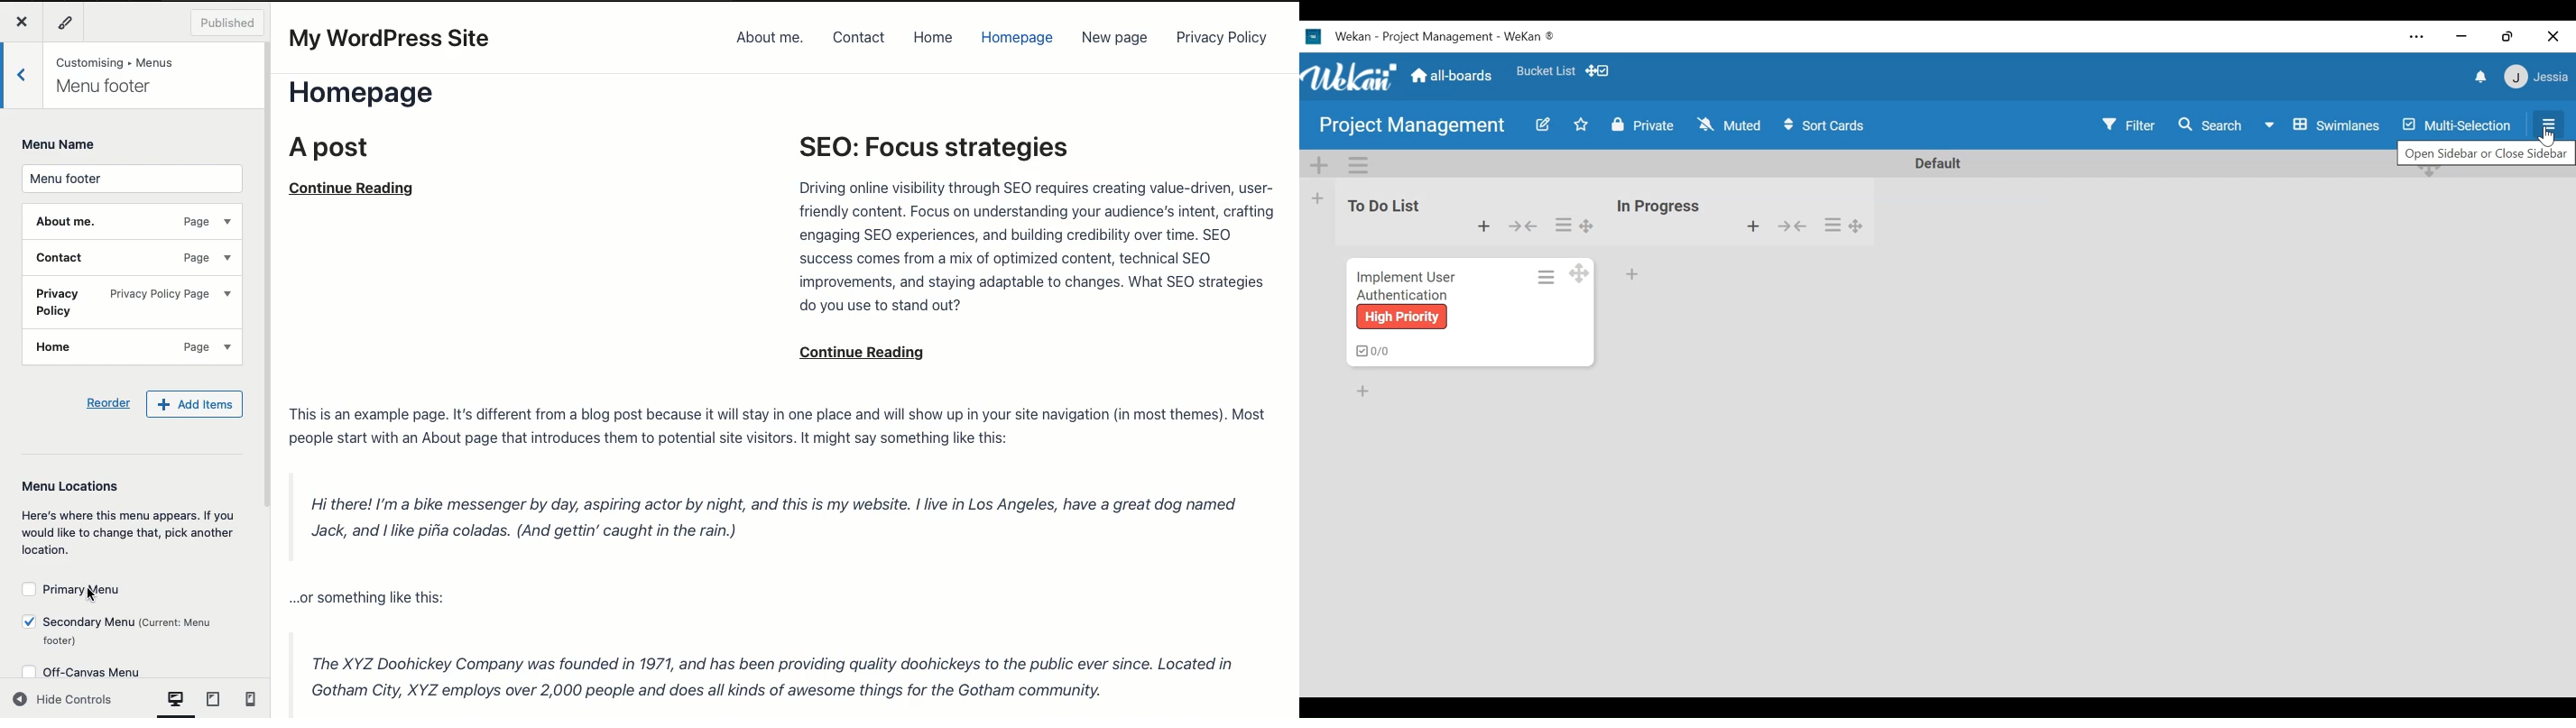  What do you see at coordinates (1354, 165) in the screenshot?
I see `Swimlane Actions` at bounding box center [1354, 165].